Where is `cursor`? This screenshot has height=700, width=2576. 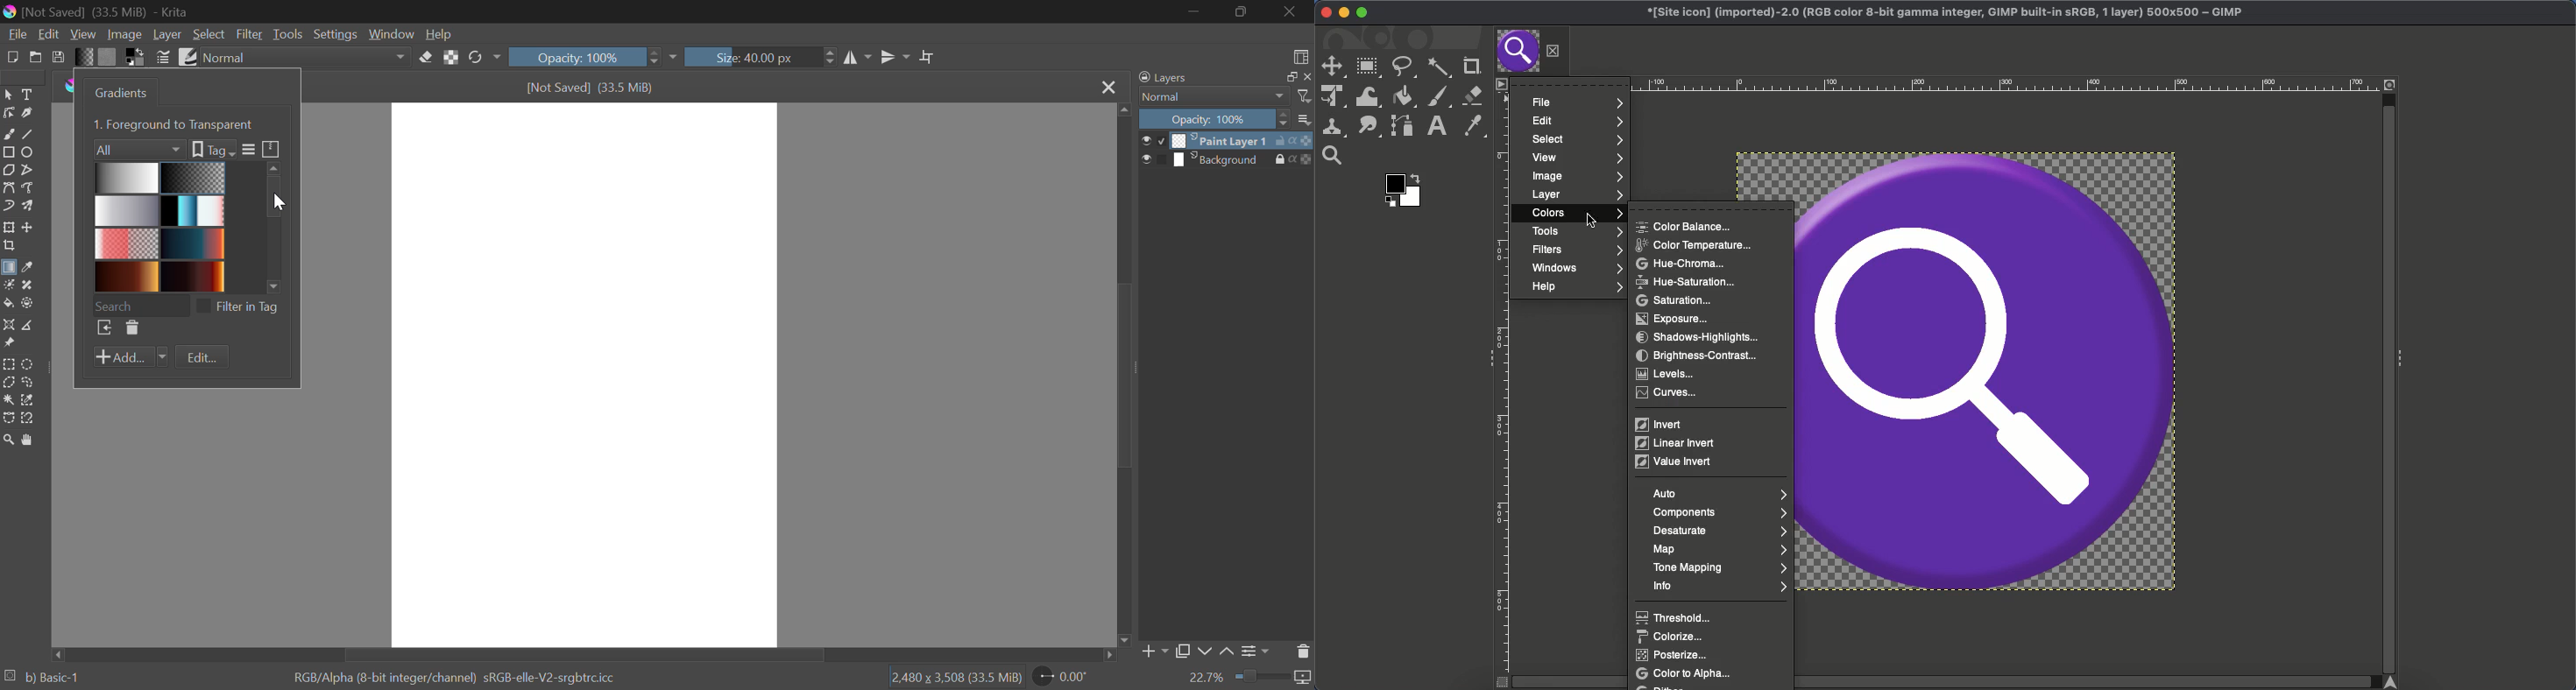
cursor is located at coordinates (279, 204).